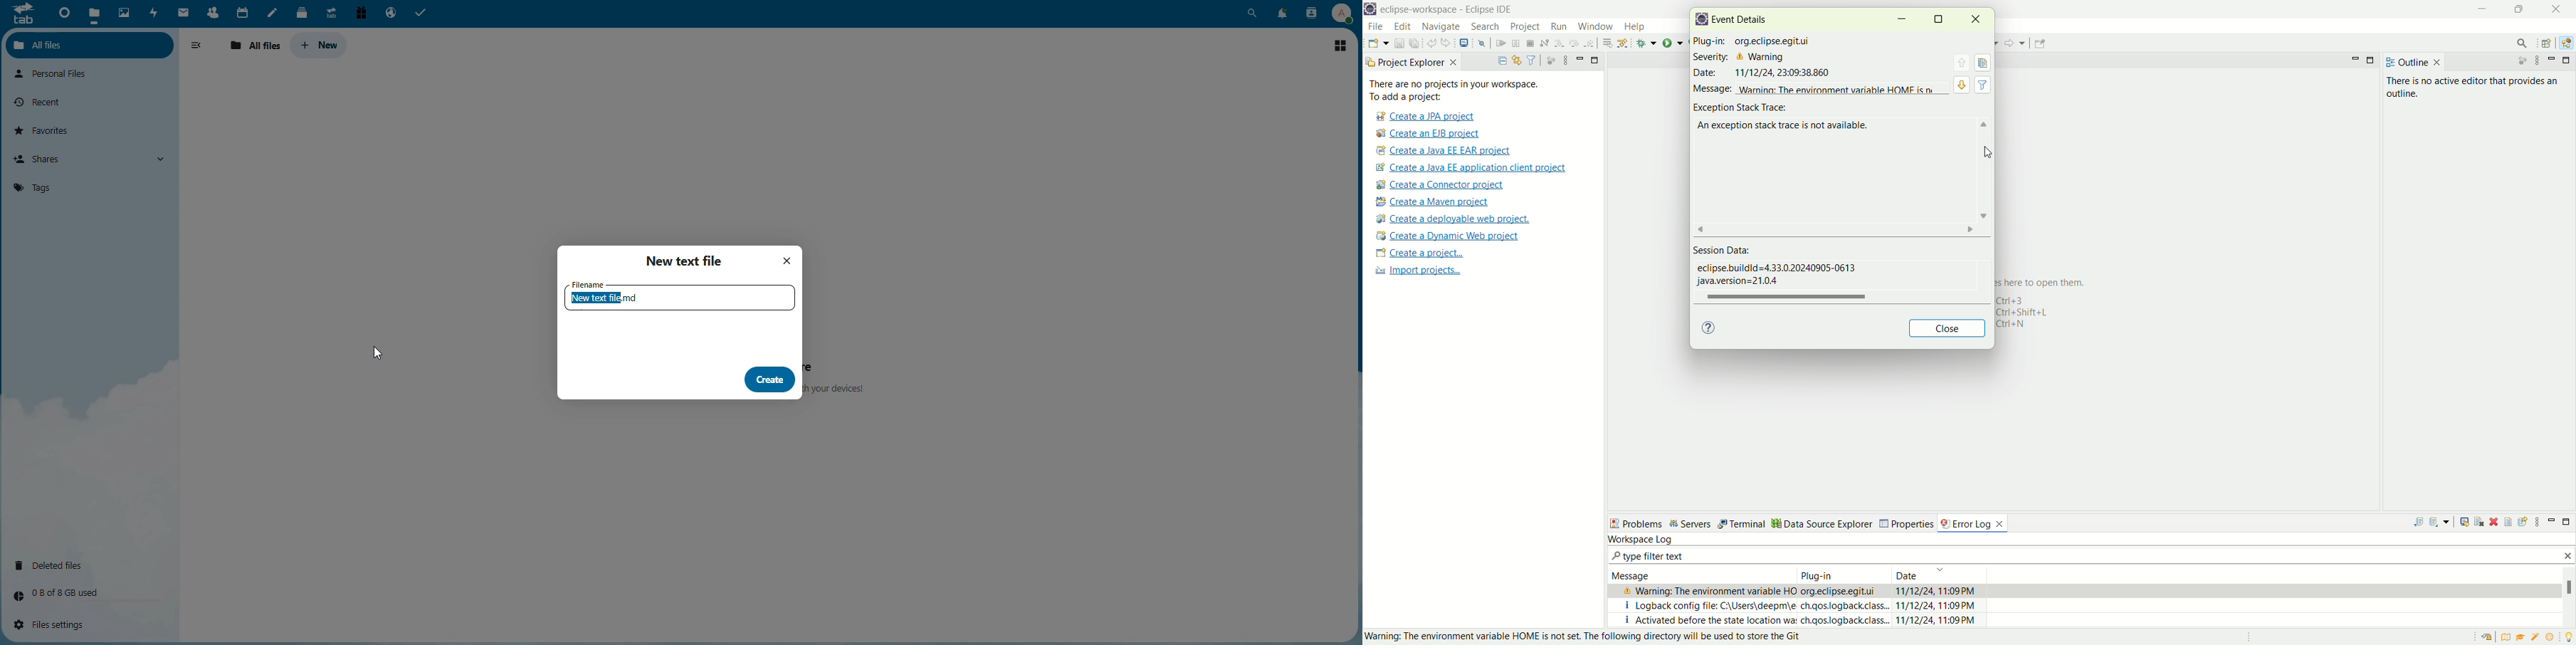 The image size is (2576, 672). What do you see at coordinates (1909, 522) in the screenshot?
I see `Properties` at bounding box center [1909, 522].